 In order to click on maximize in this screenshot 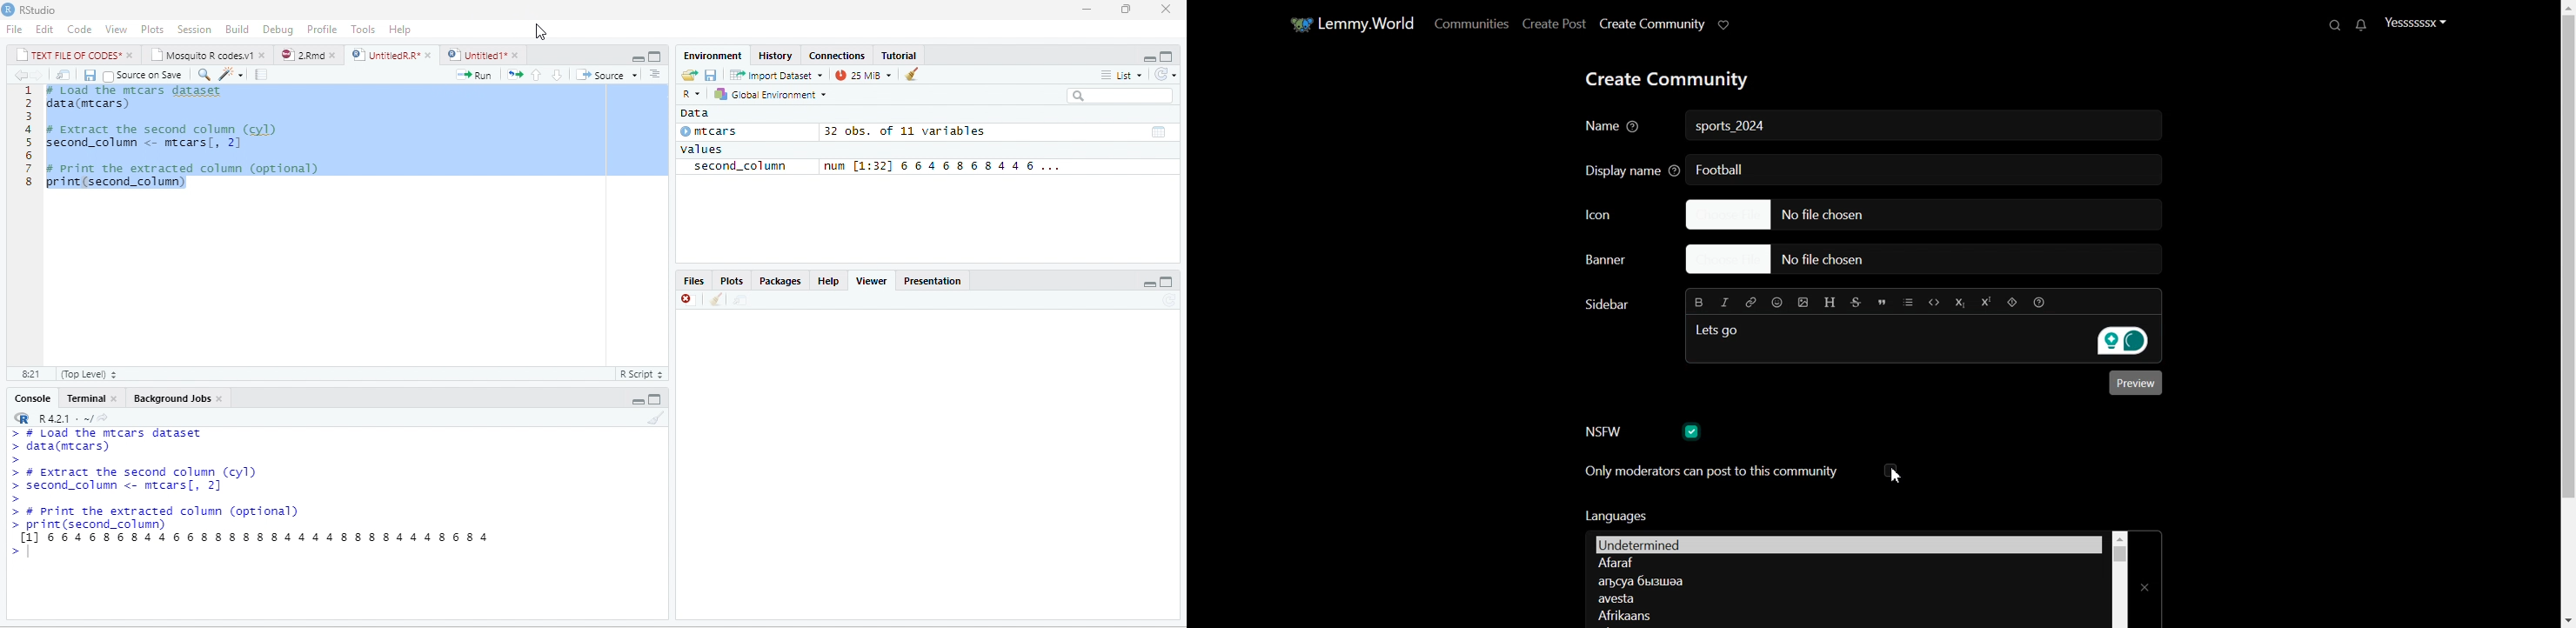, I will do `click(656, 398)`.